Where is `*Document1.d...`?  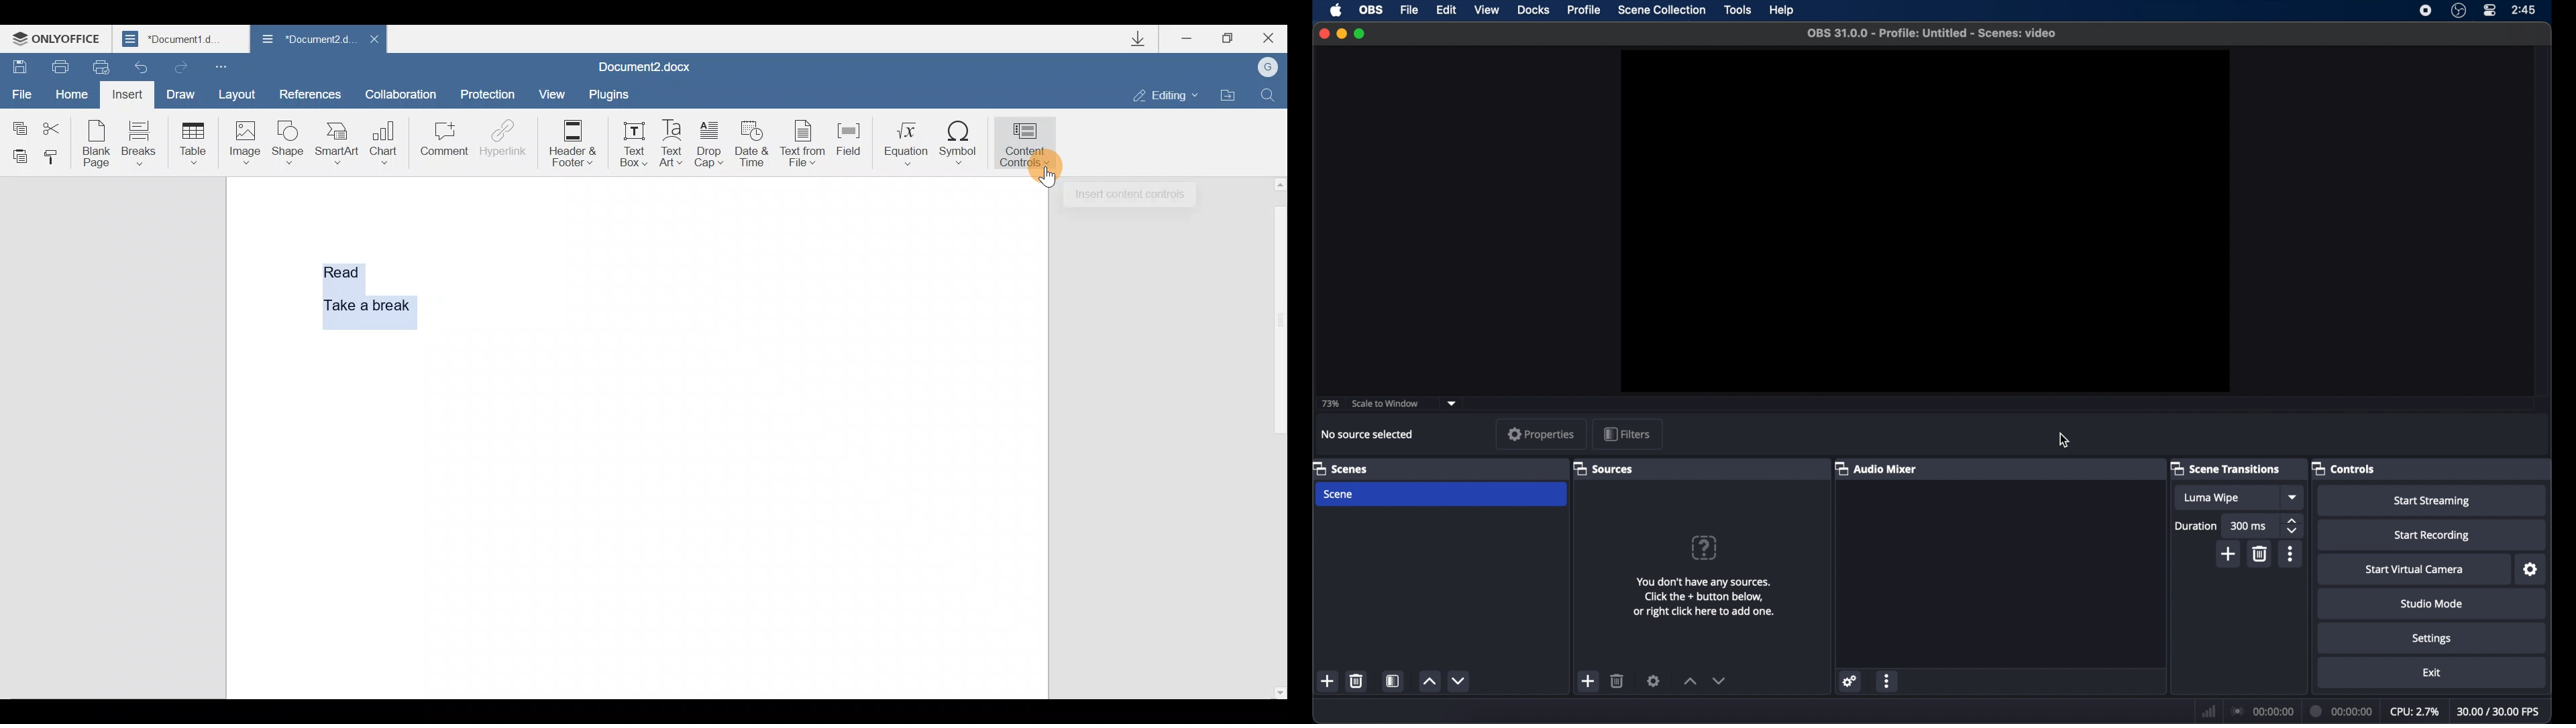 *Document1.d... is located at coordinates (182, 40).